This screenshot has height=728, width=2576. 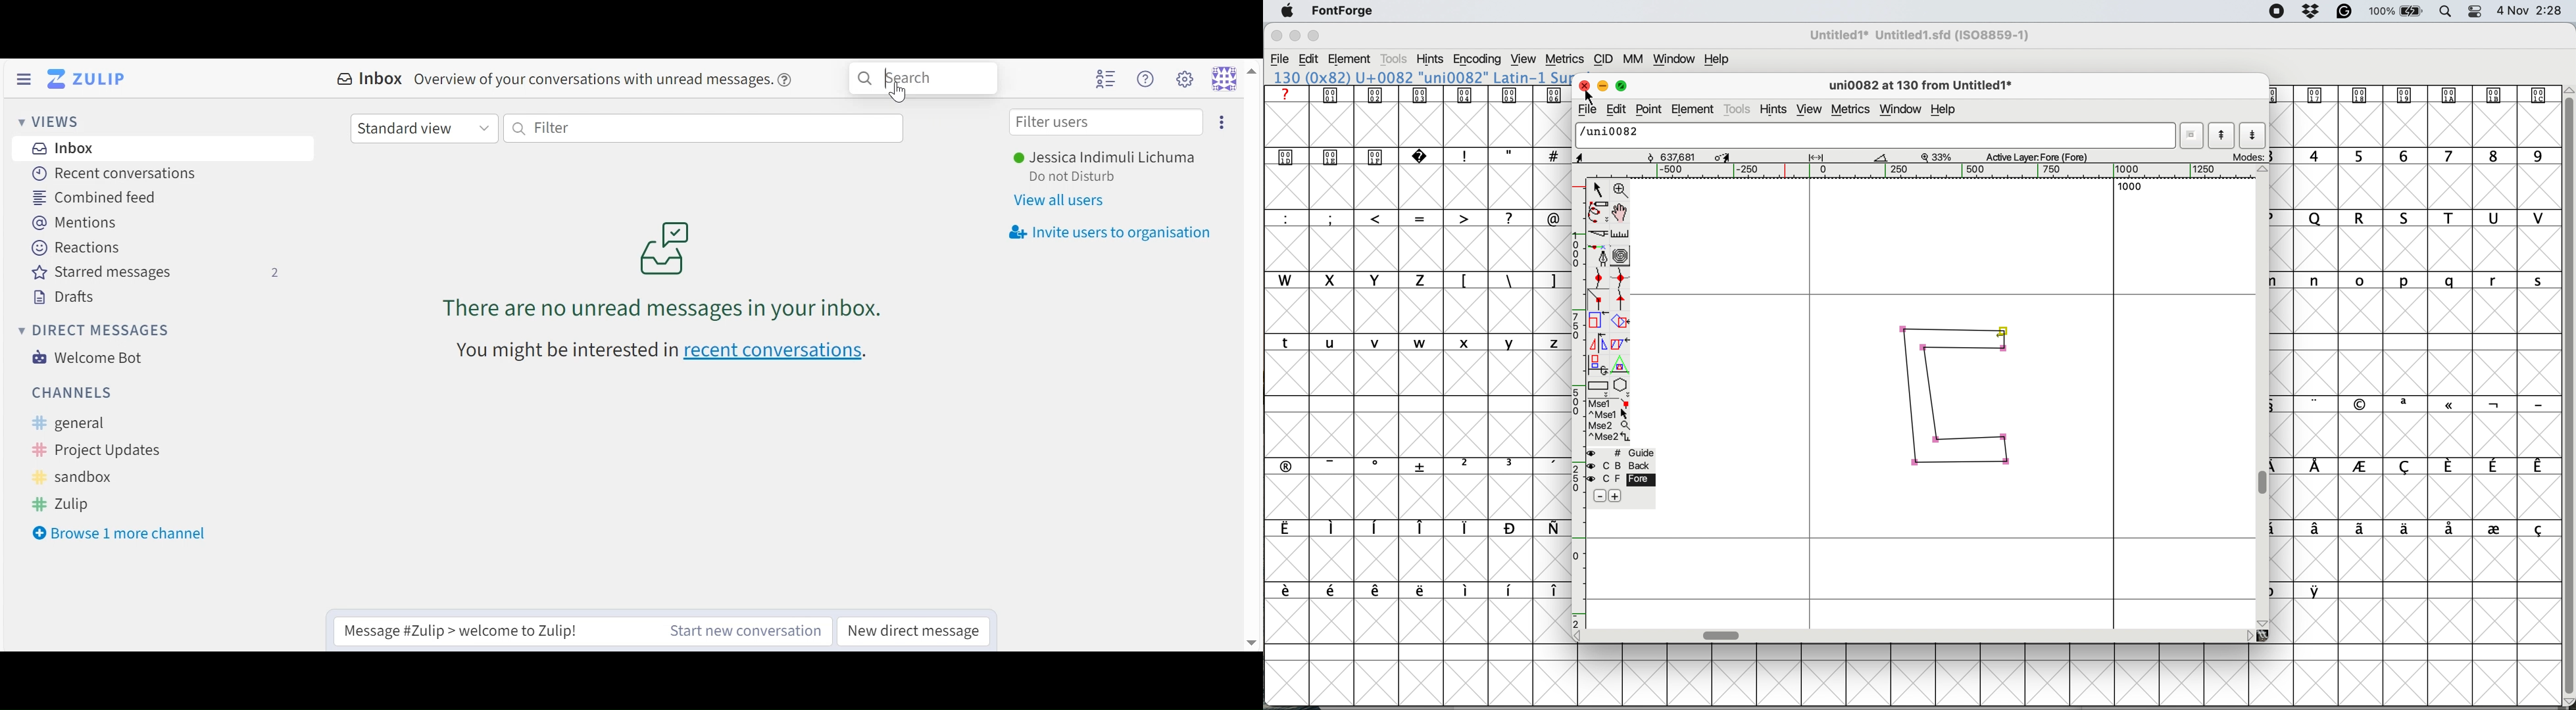 What do you see at coordinates (1245, 637) in the screenshot?
I see `Down` at bounding box center [1245, 637].